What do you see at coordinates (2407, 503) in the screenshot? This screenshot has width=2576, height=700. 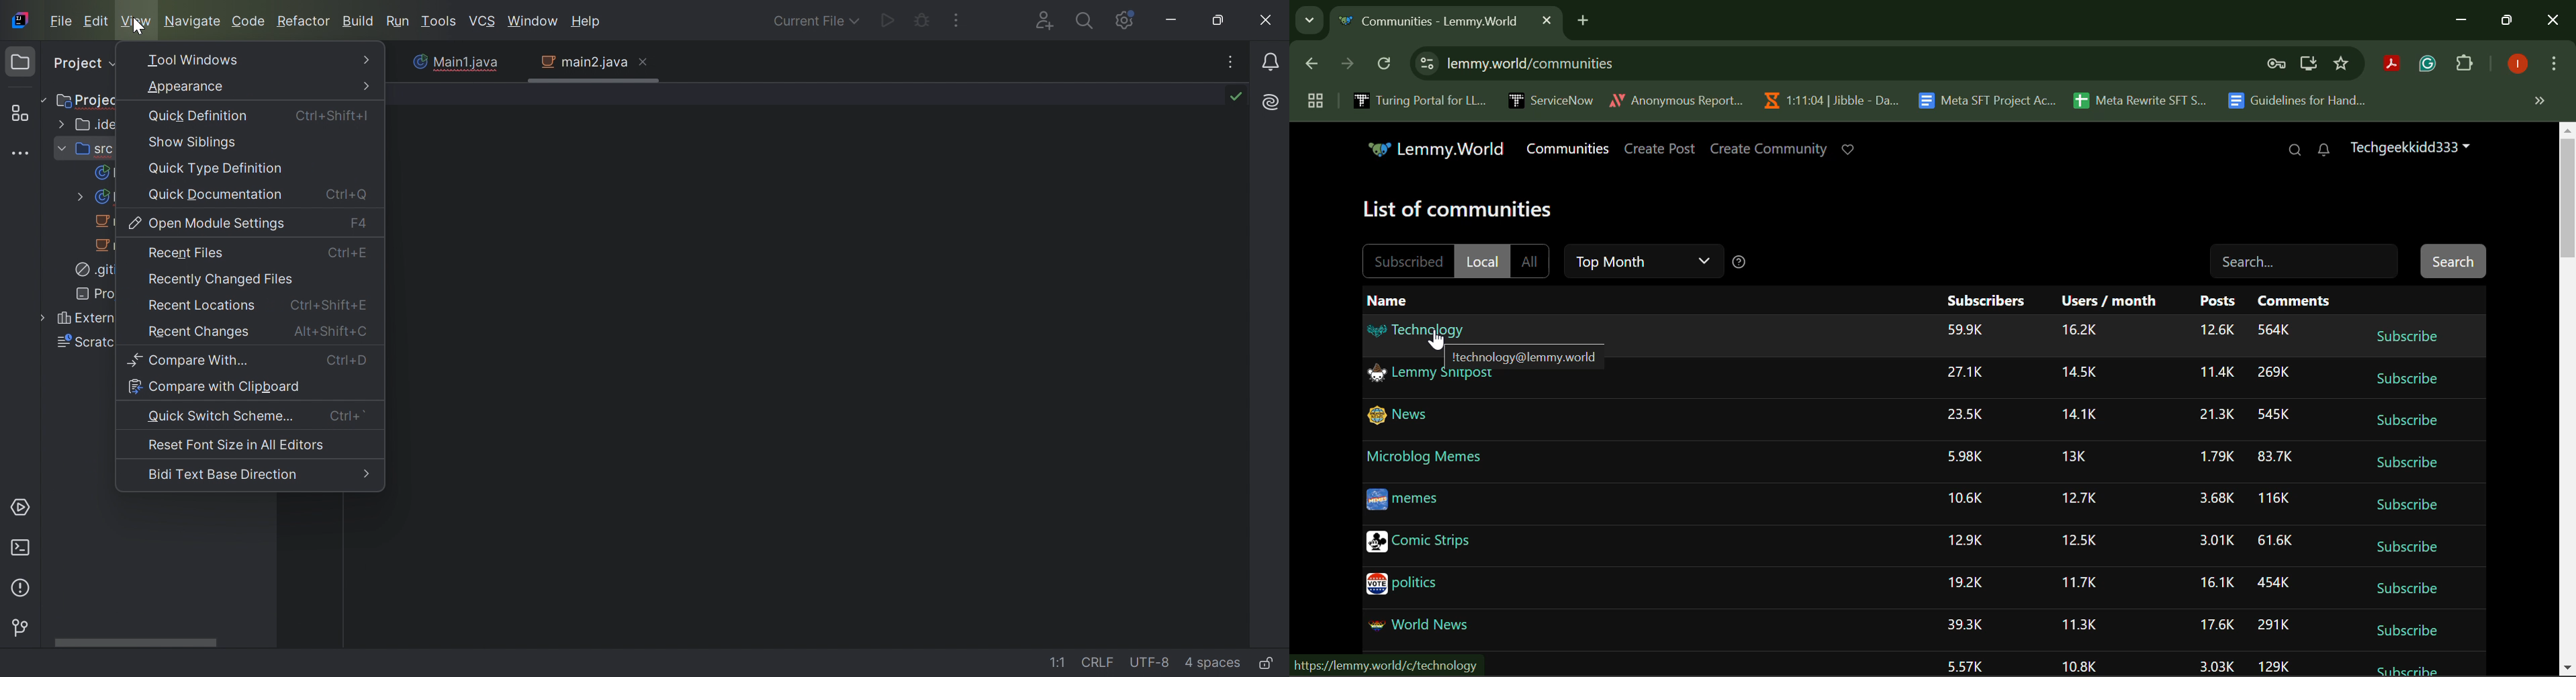 I see `Subscribe Button` at bounding box center [2407, 503].